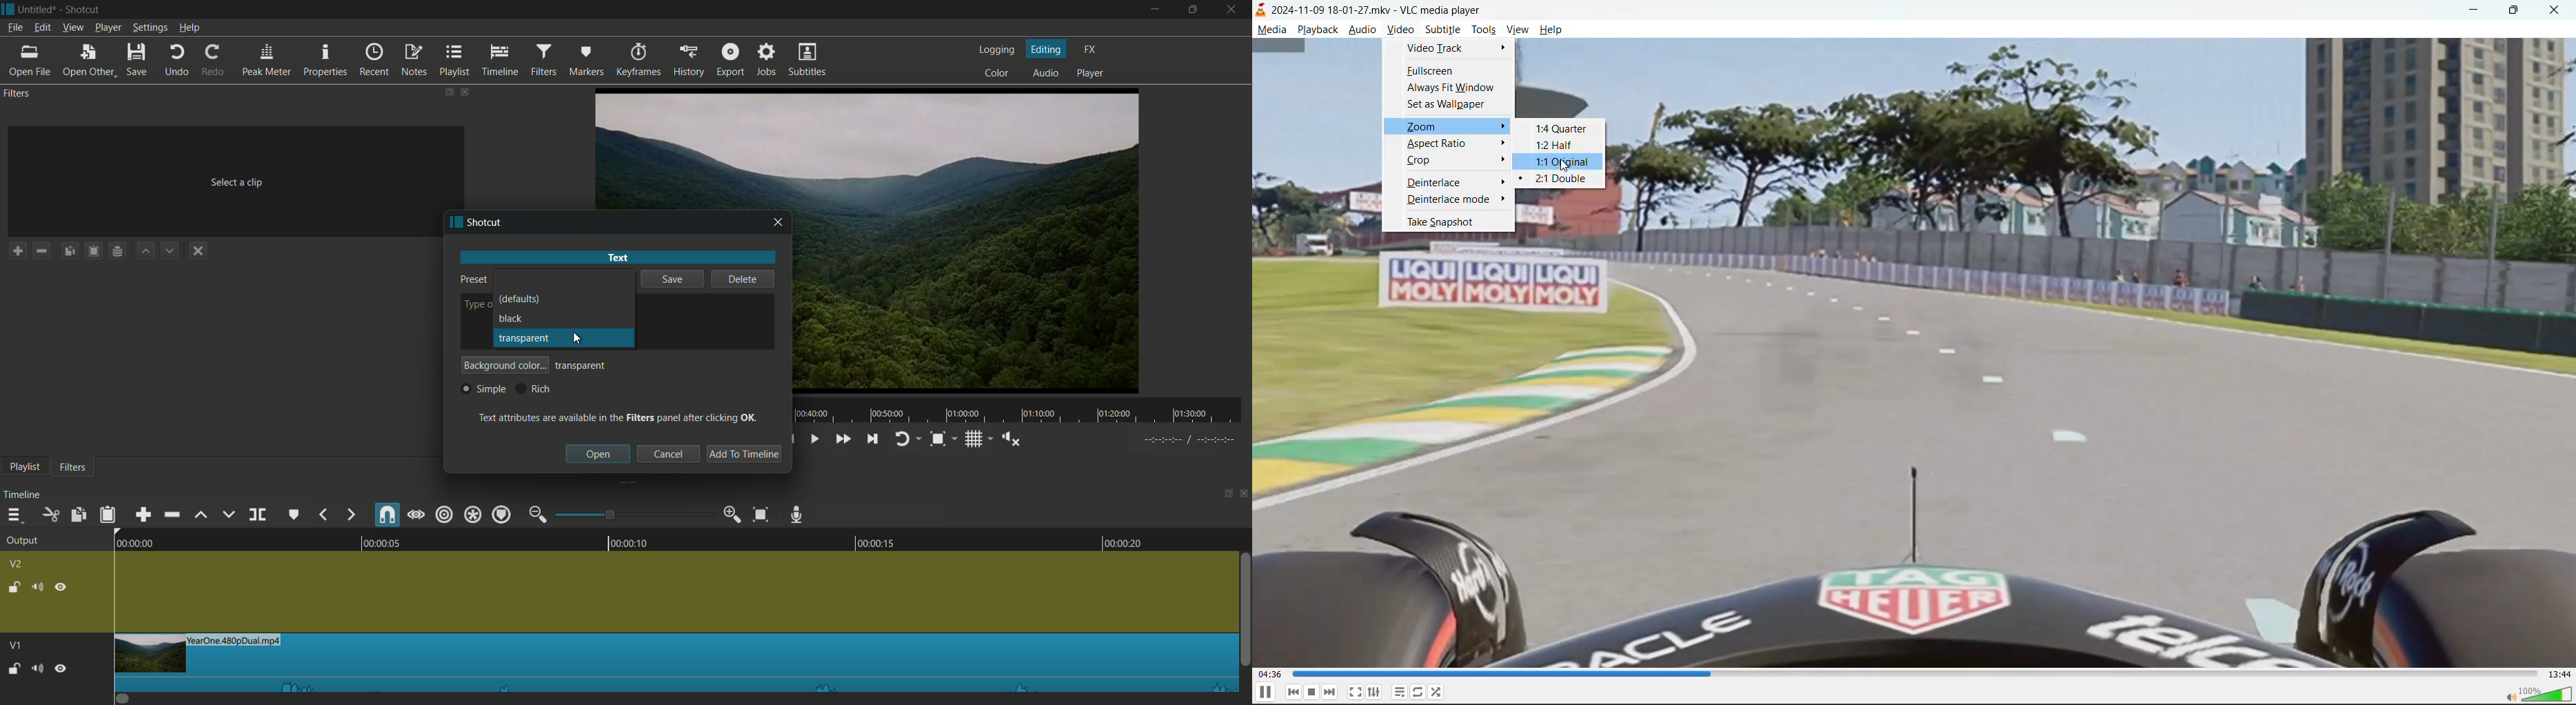  What do you see at coordinates (1261, 9) in the screenshot?
I see `icon` at bounding box center [1261, 9].